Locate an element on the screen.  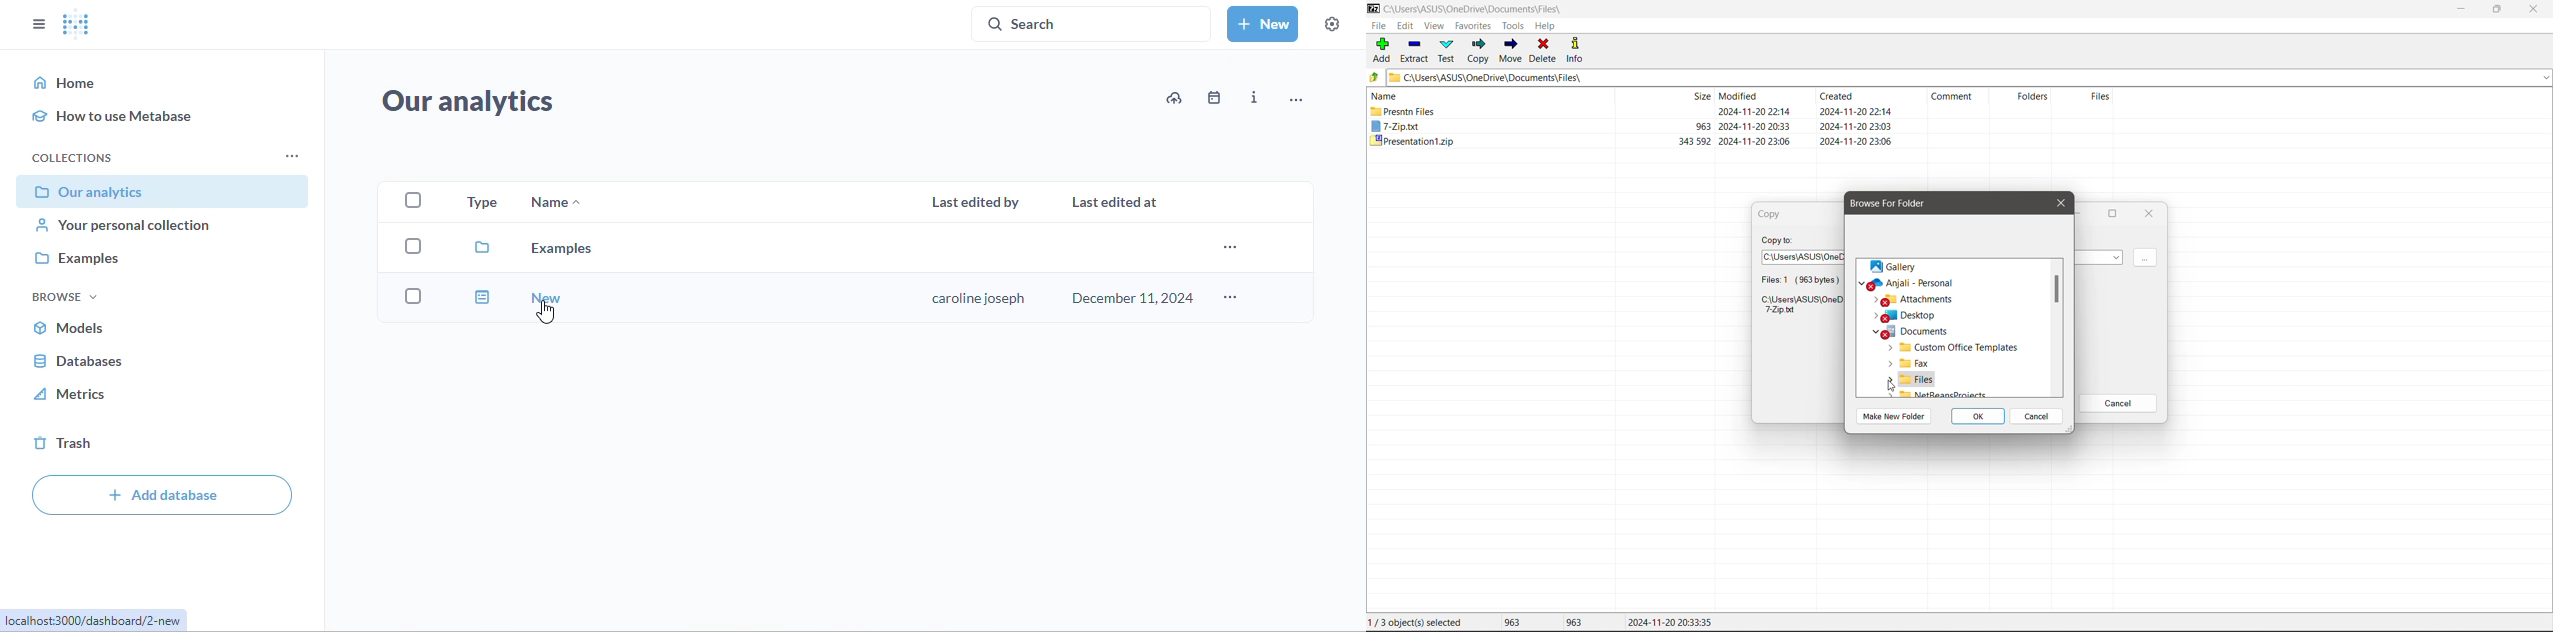
Close is located at coordinates (2150, 215).